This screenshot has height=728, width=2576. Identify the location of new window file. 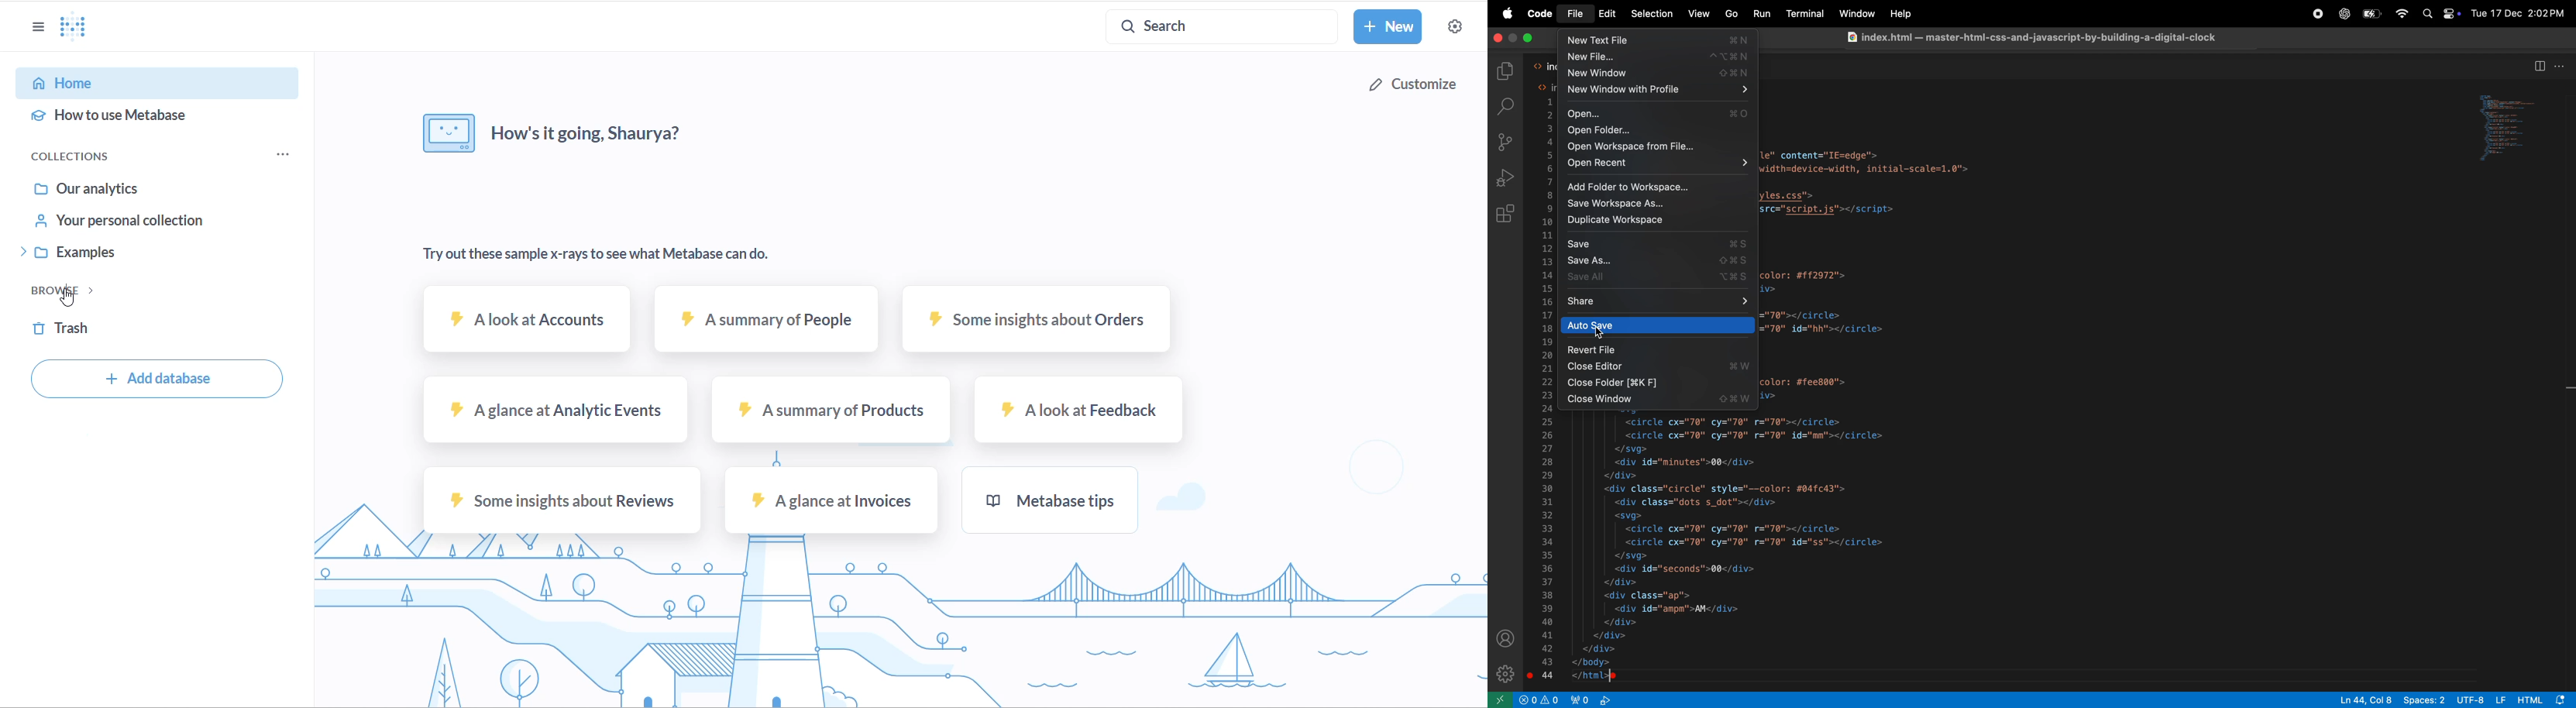
(1657, 90).